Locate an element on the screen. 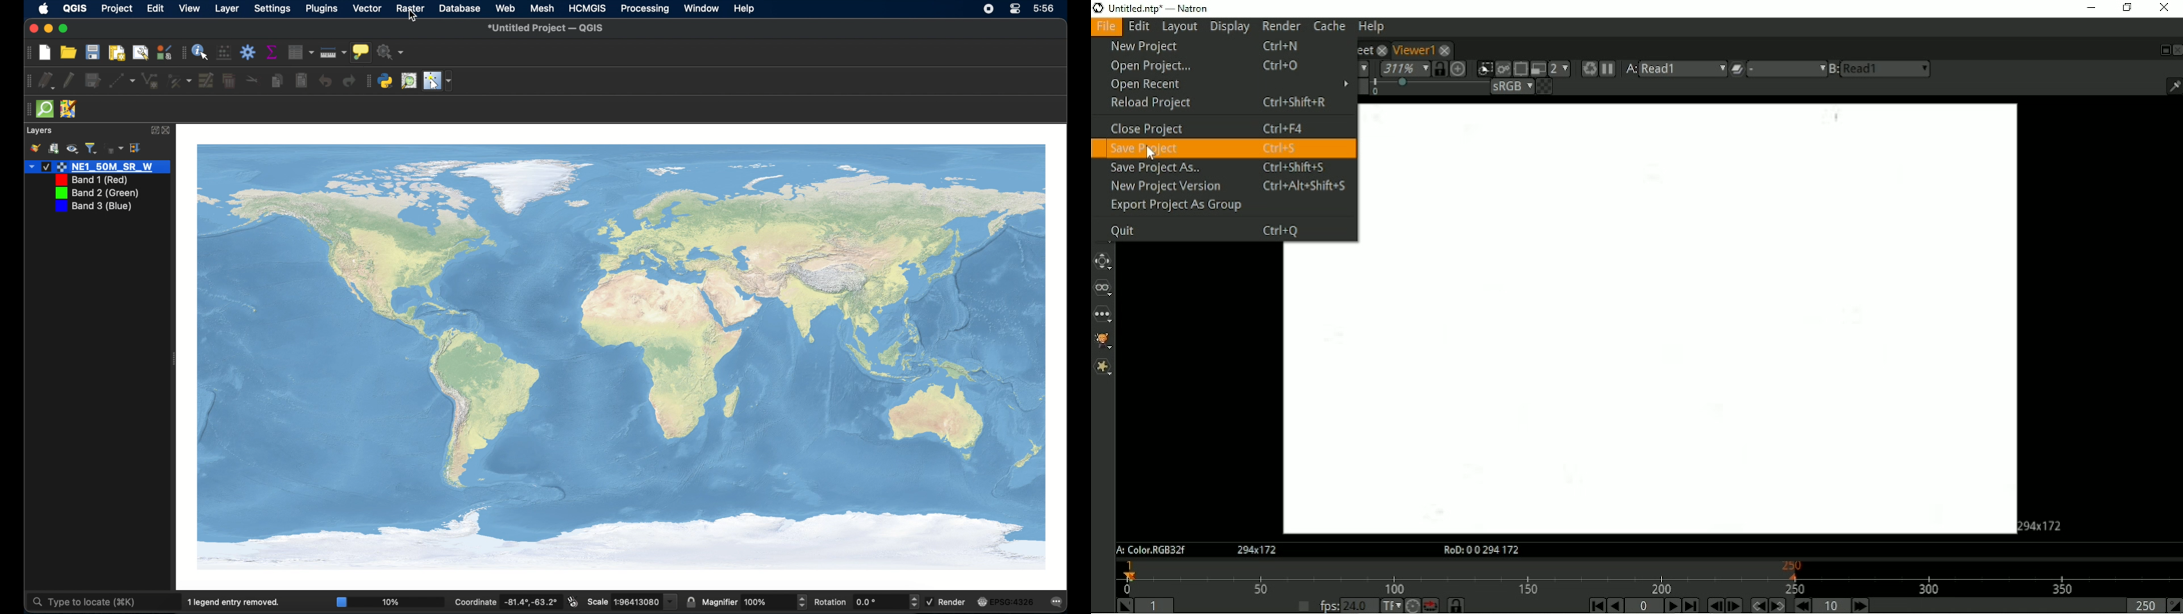 Image resolution: width=2184 pixels, height=616 pixels. minimize  is located at coordinates (46, 29).